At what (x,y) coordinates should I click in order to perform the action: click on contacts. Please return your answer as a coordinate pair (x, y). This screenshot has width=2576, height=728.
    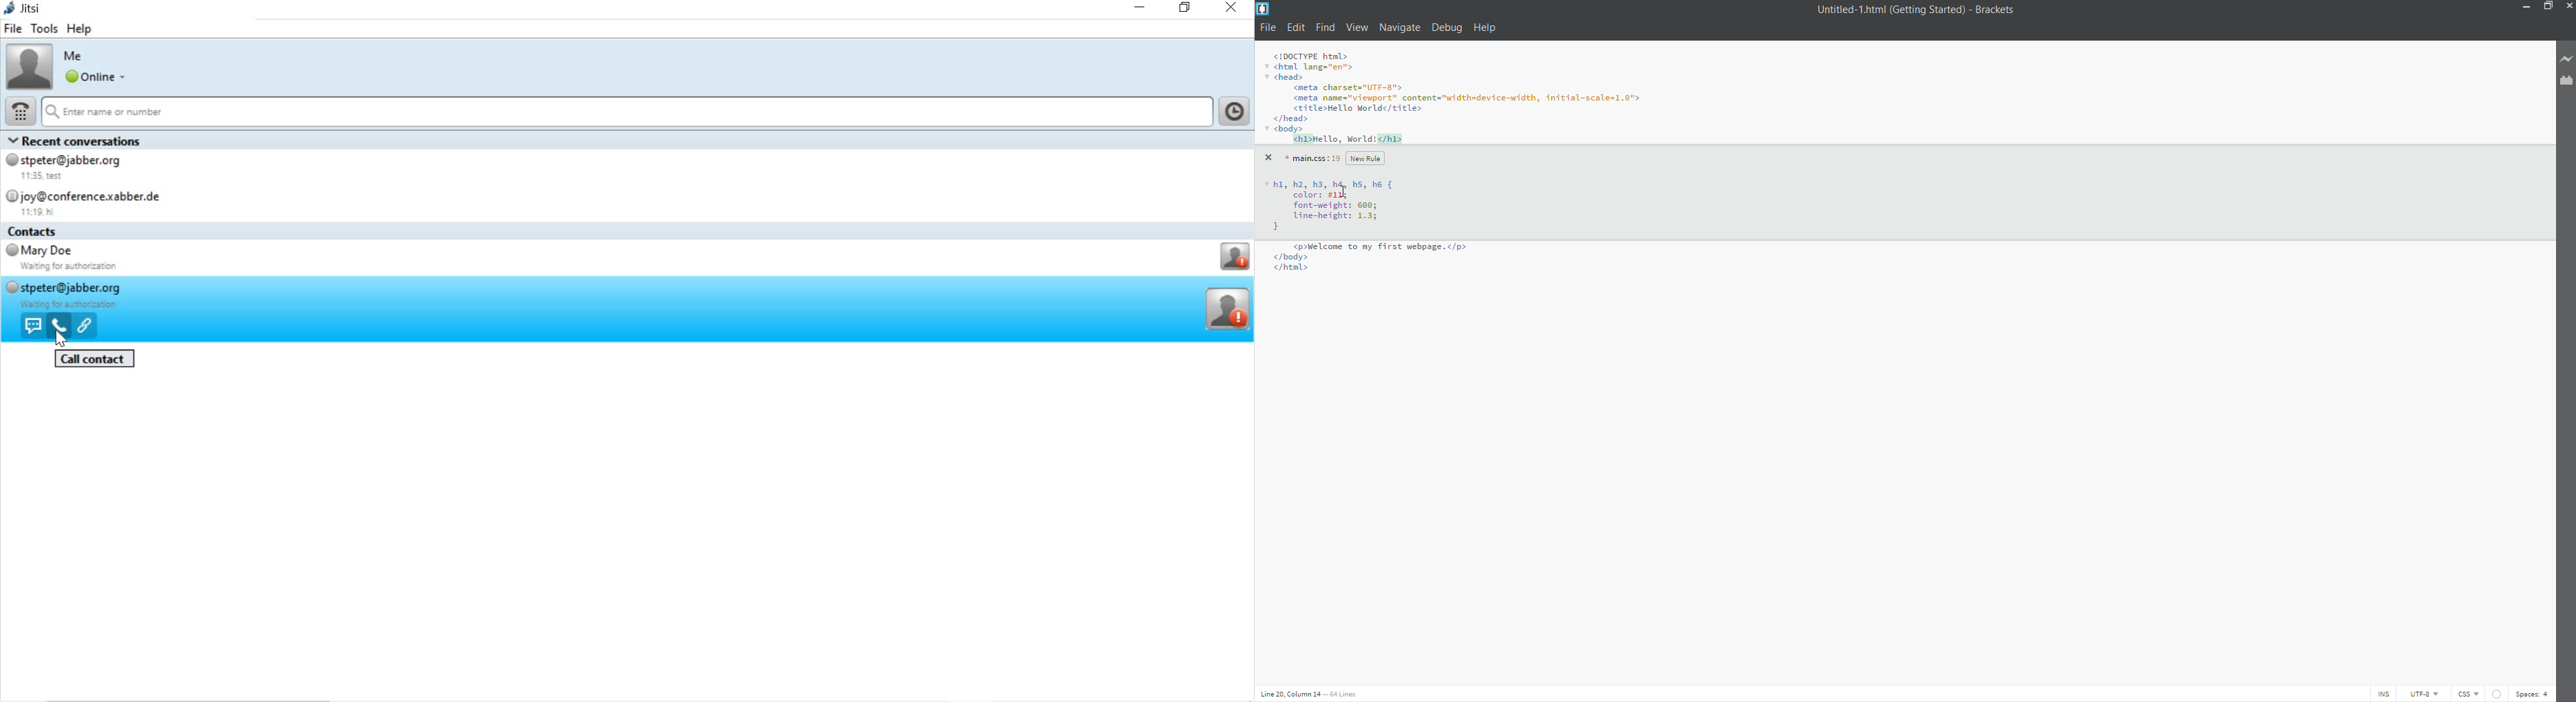
    Looking at the image, I should click on (42, 232).